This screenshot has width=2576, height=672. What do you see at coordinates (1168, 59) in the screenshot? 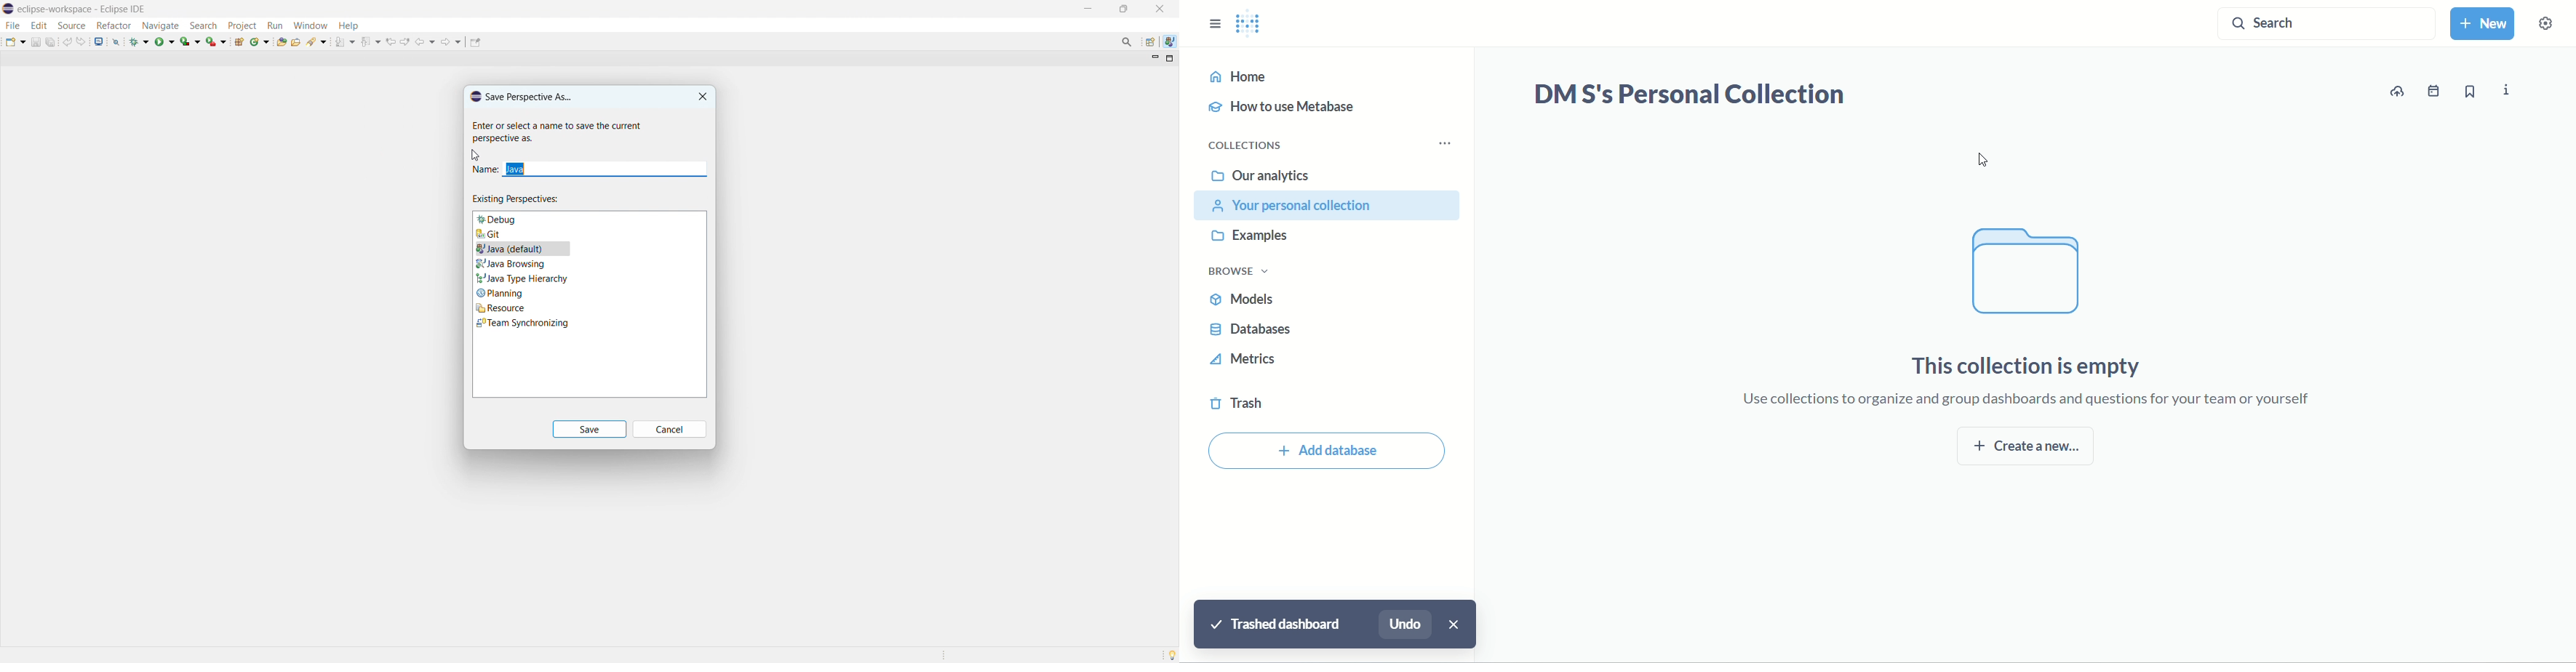
I see `maximize view` at bounding box center [1168, 59].